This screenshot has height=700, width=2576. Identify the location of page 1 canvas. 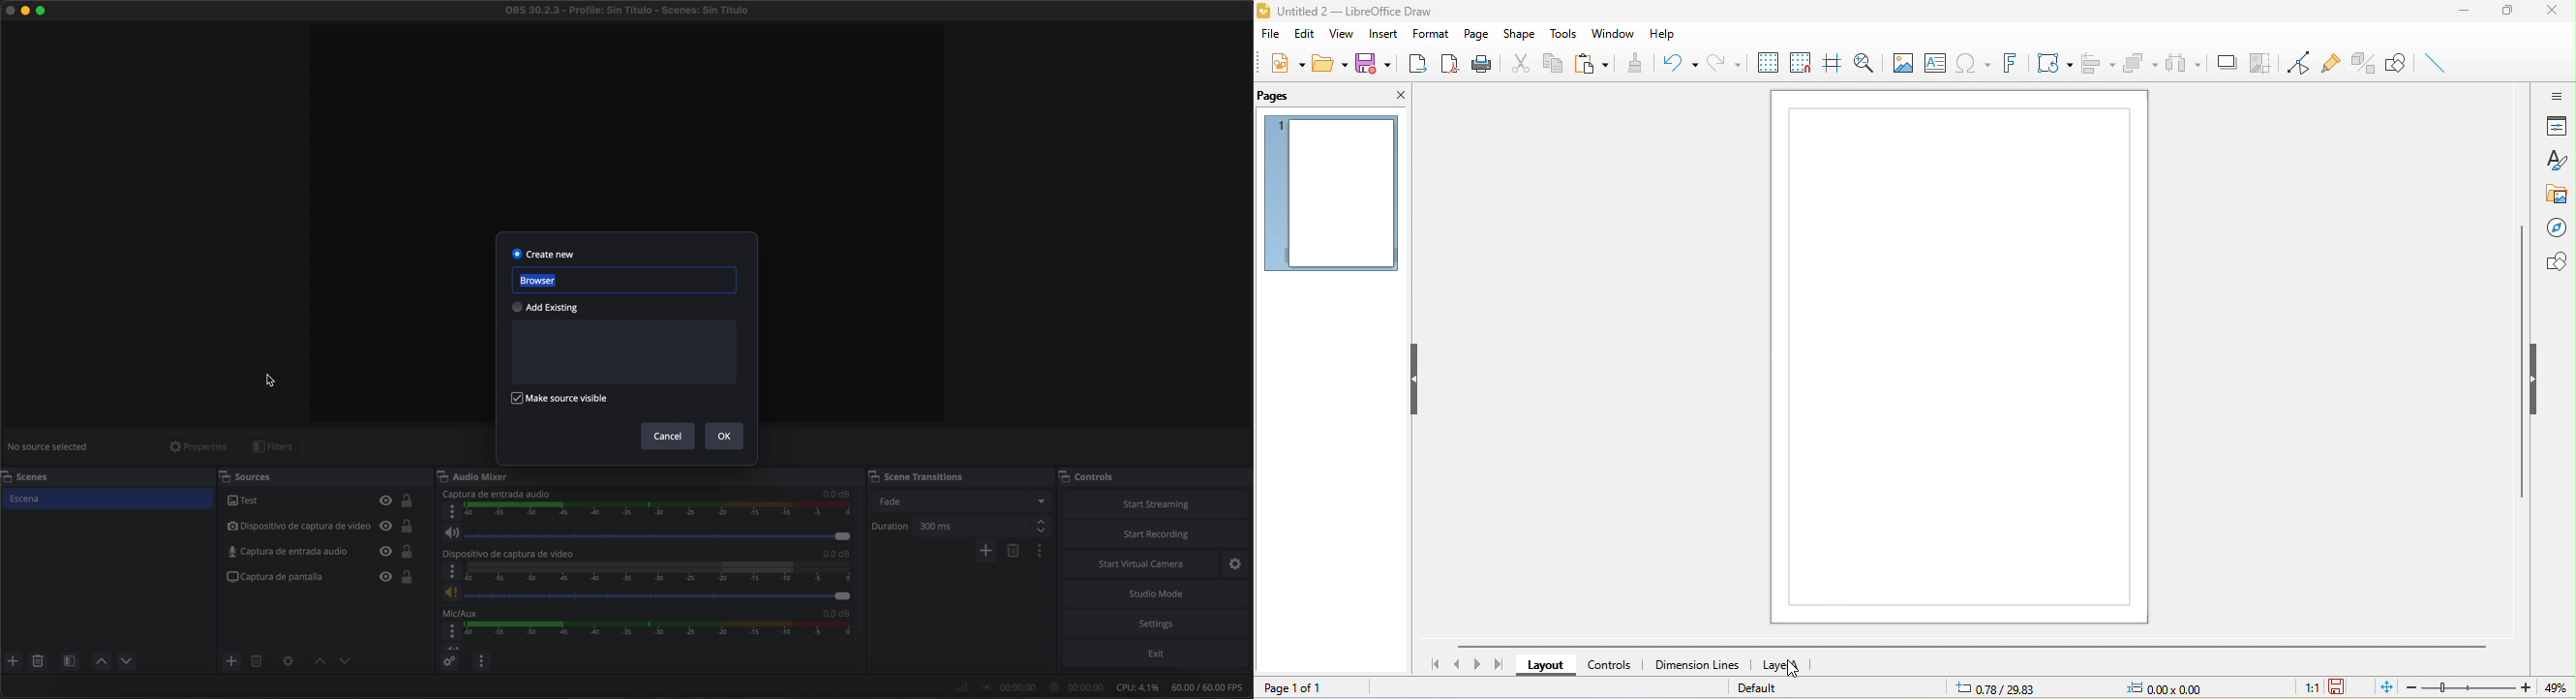
(1962, 356).